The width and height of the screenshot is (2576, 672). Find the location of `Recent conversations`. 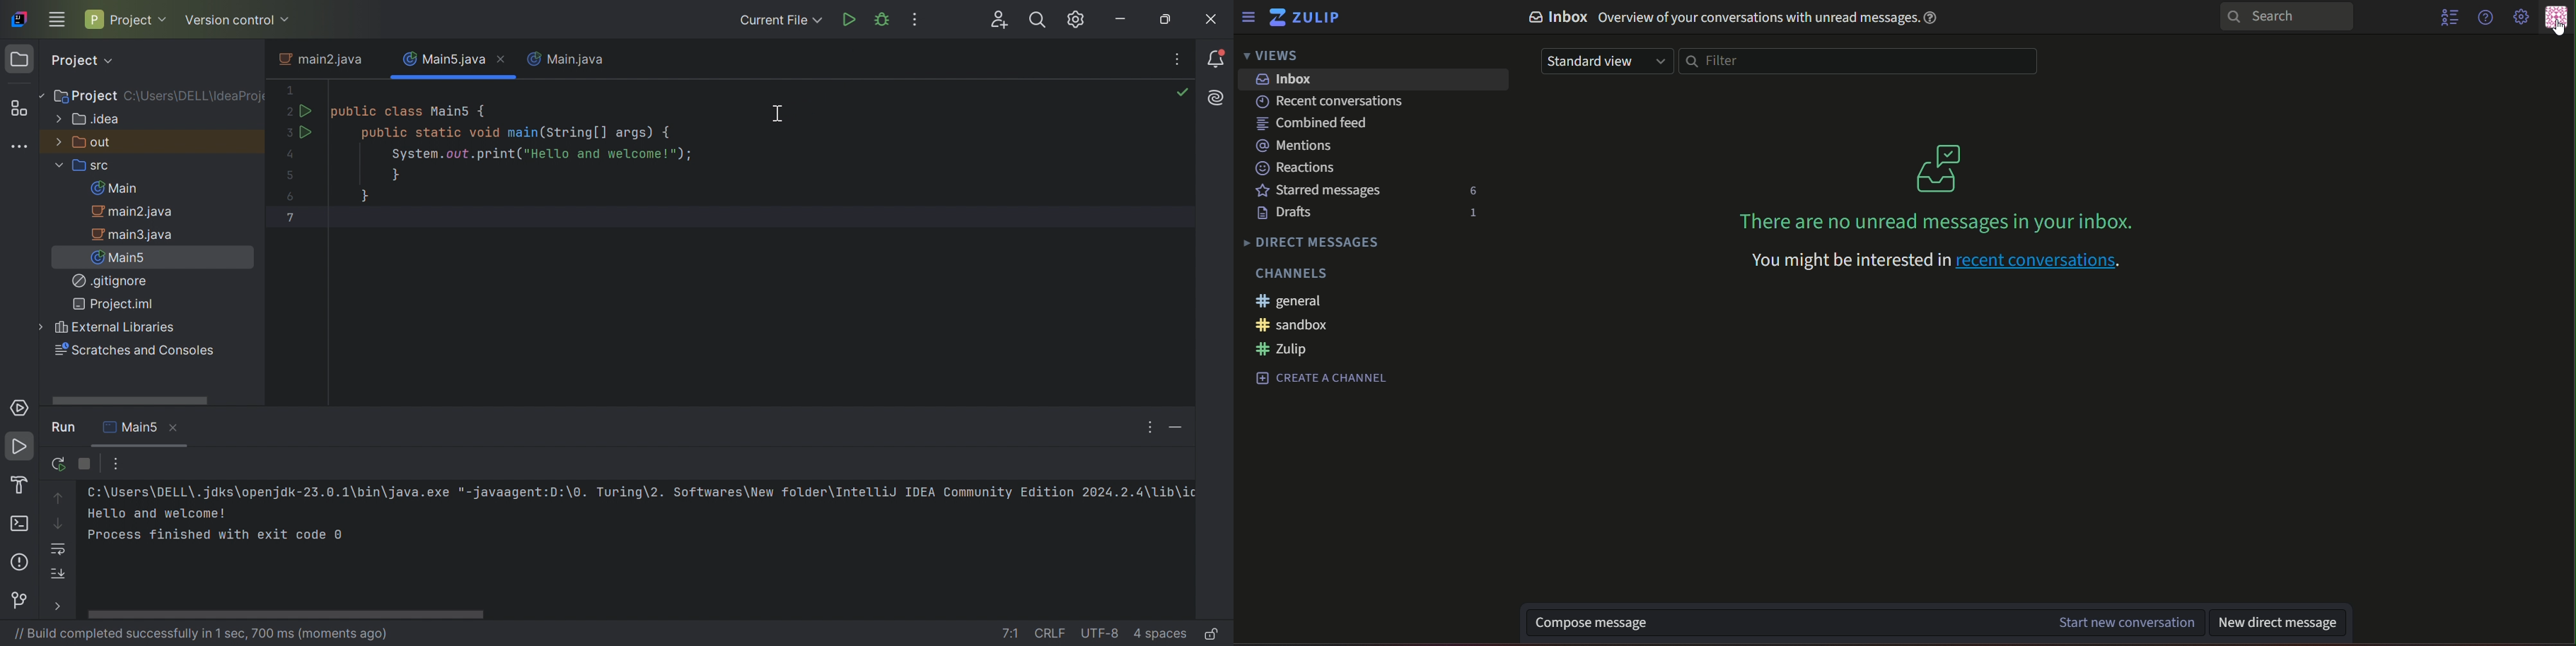

Recent conversations is located at coordinates (1332, 102).